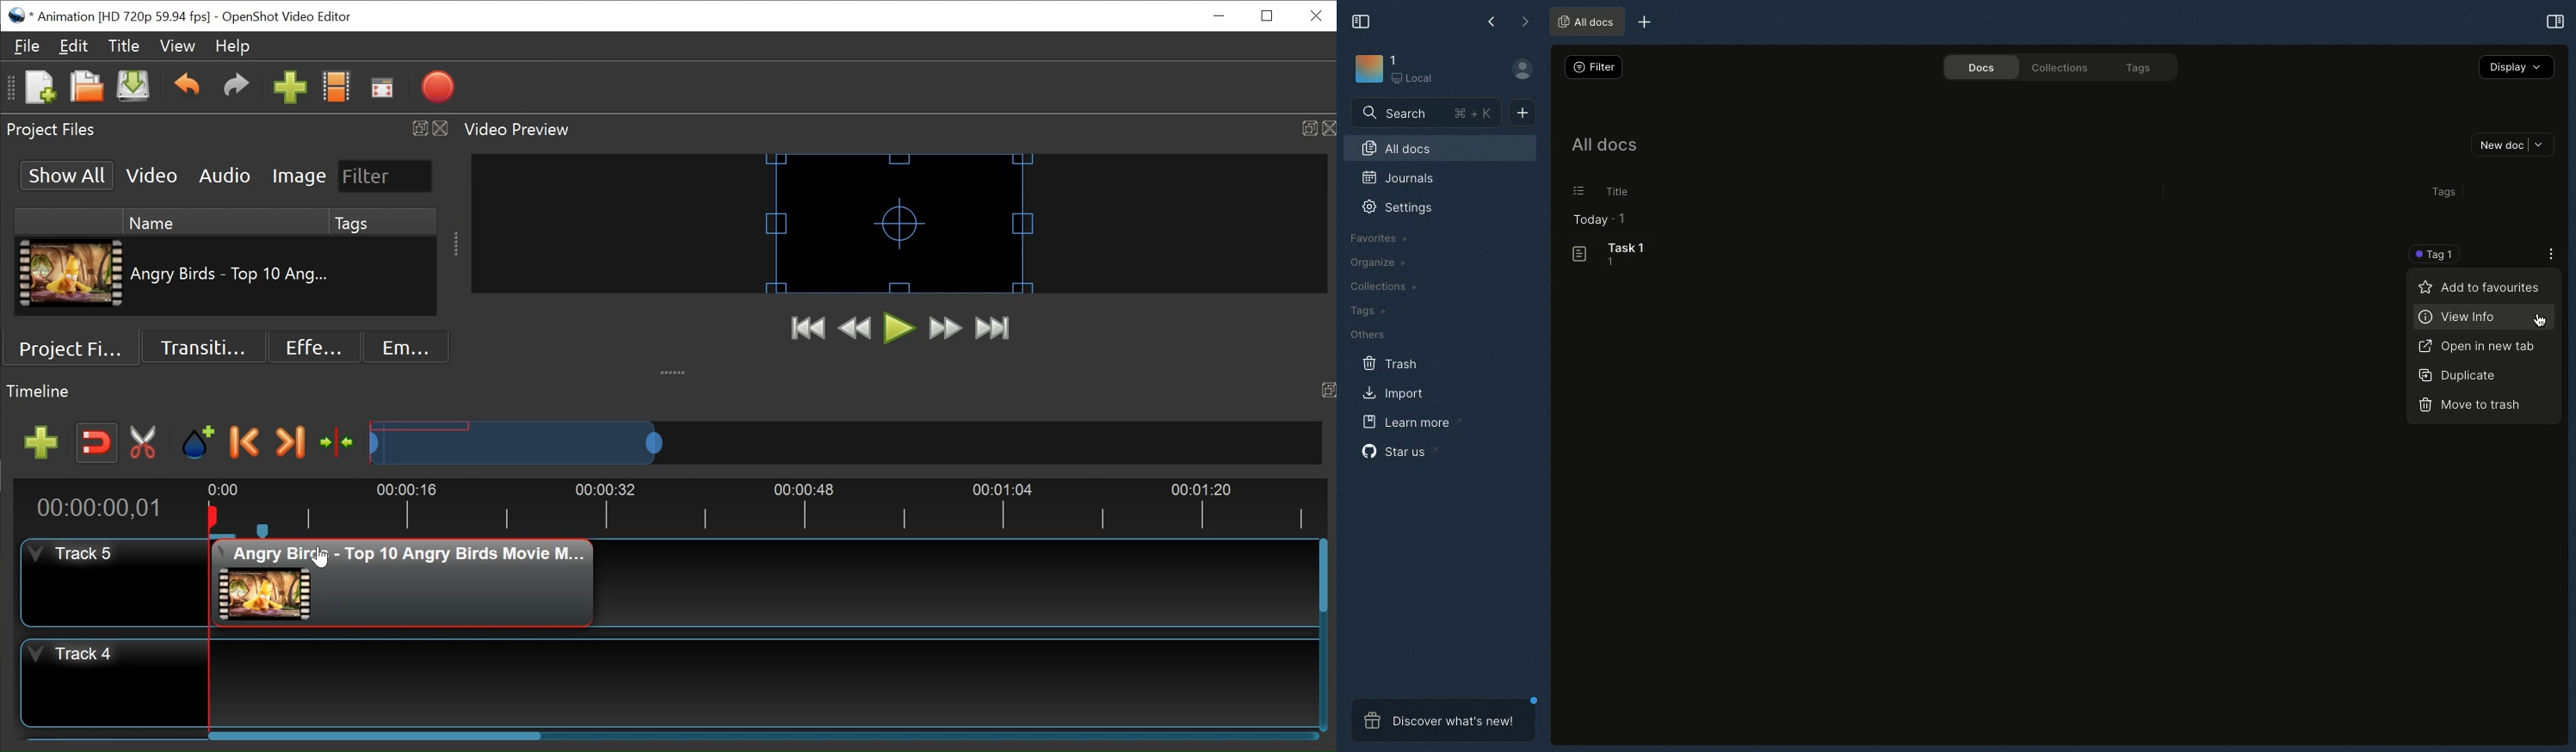 The height and width of the screenshot is (756, 2576). What do you see at coordinates (1578, 193) in the screenshot?
I see `Options` at bounding box center [1578, 193].